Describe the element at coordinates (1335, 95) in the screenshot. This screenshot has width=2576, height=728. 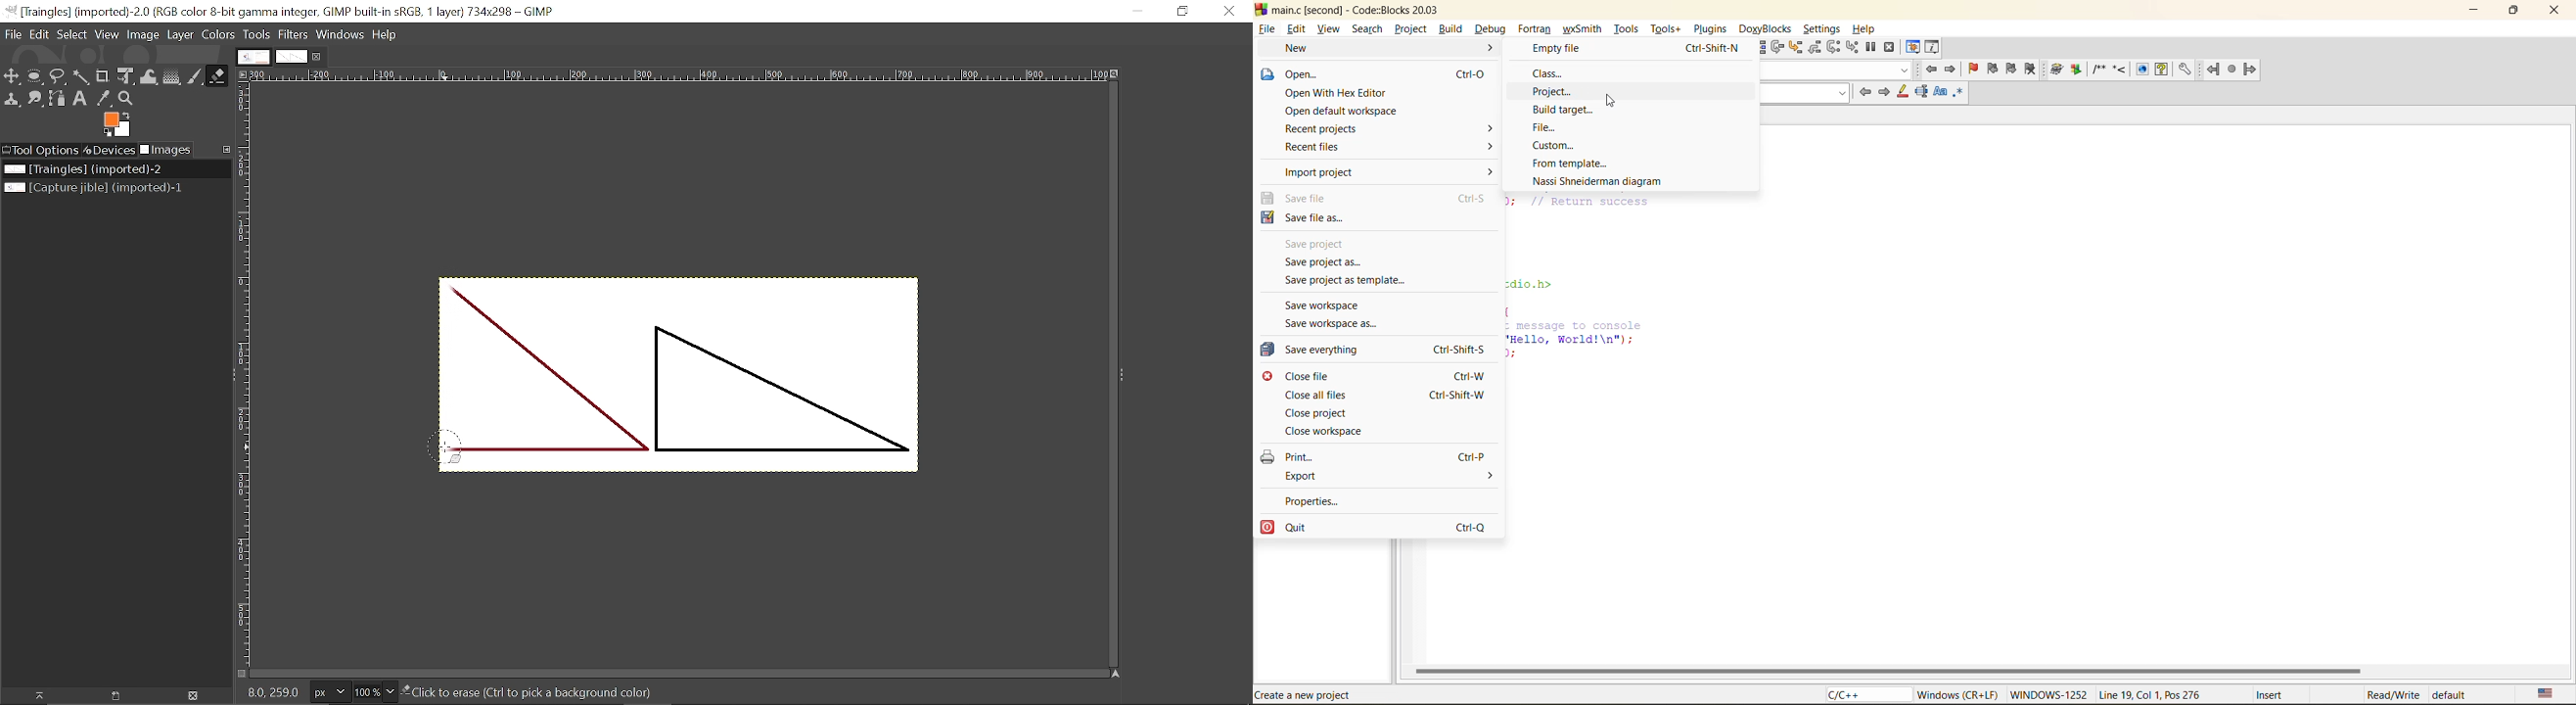
I see `open with hex editor` at that location.